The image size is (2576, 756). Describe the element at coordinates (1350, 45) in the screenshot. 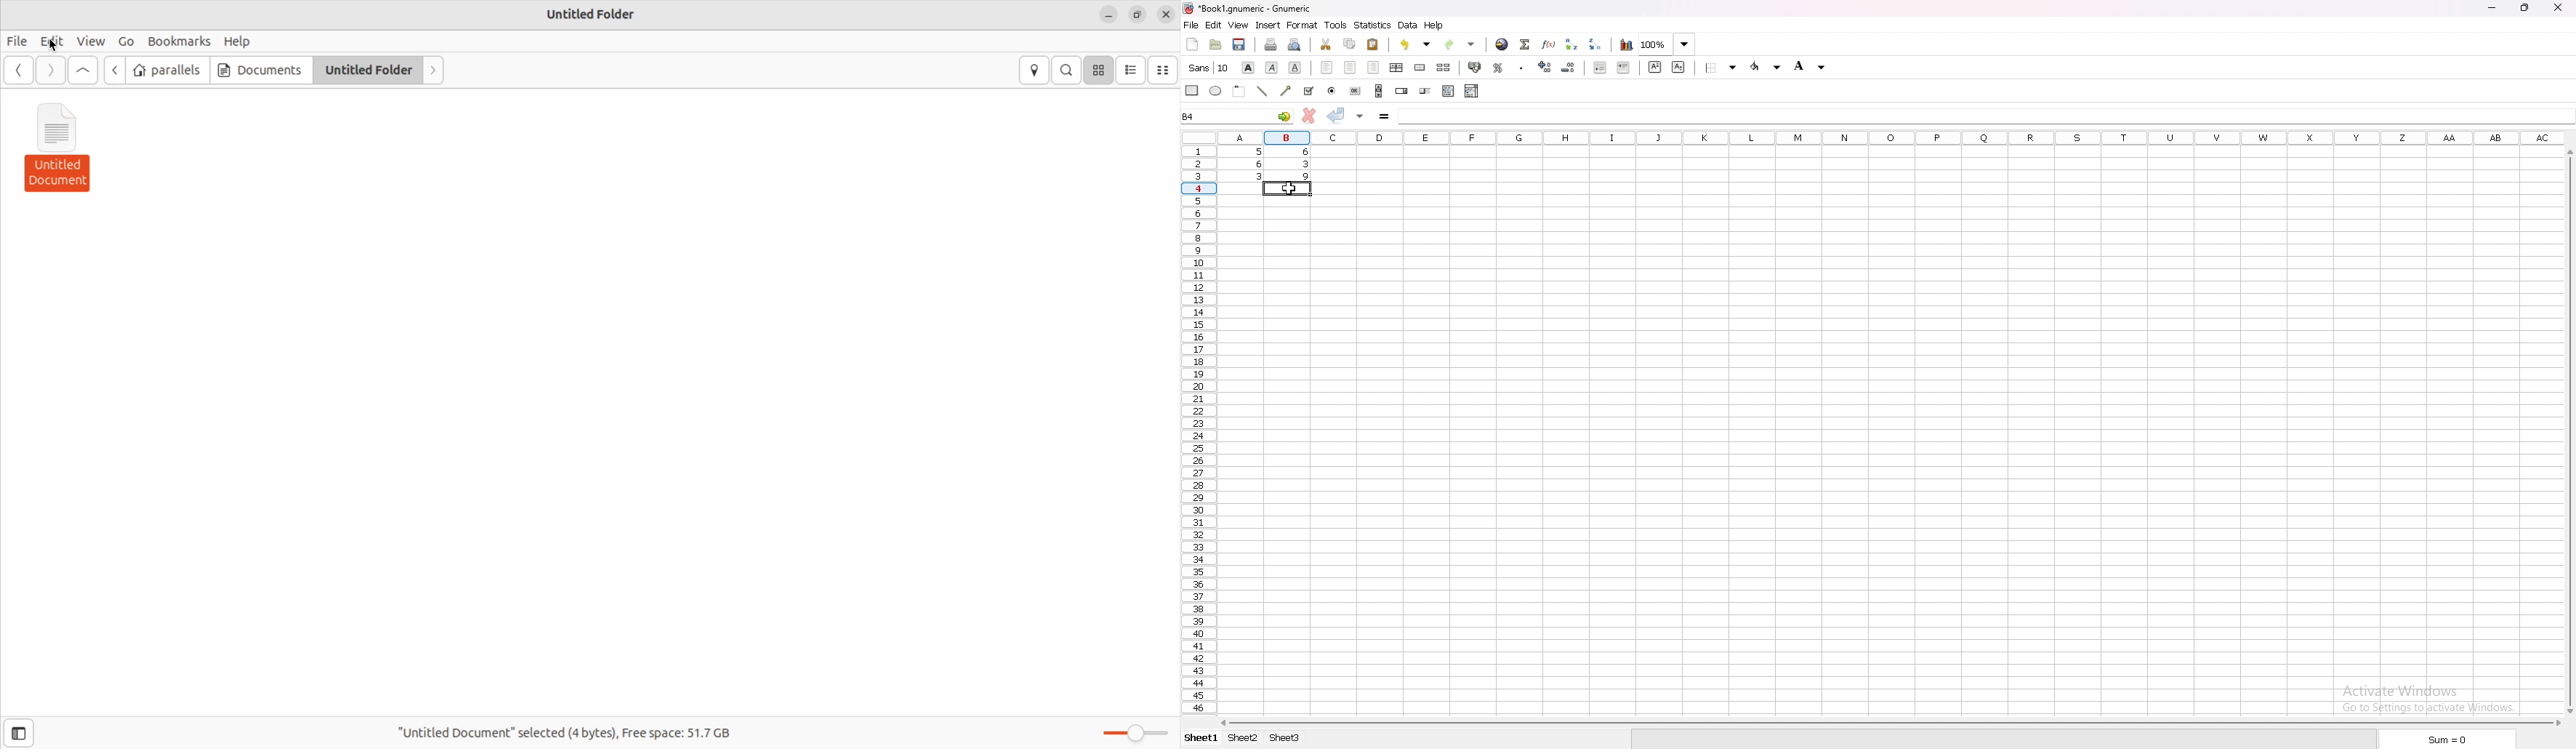

I see `copy` at that location.